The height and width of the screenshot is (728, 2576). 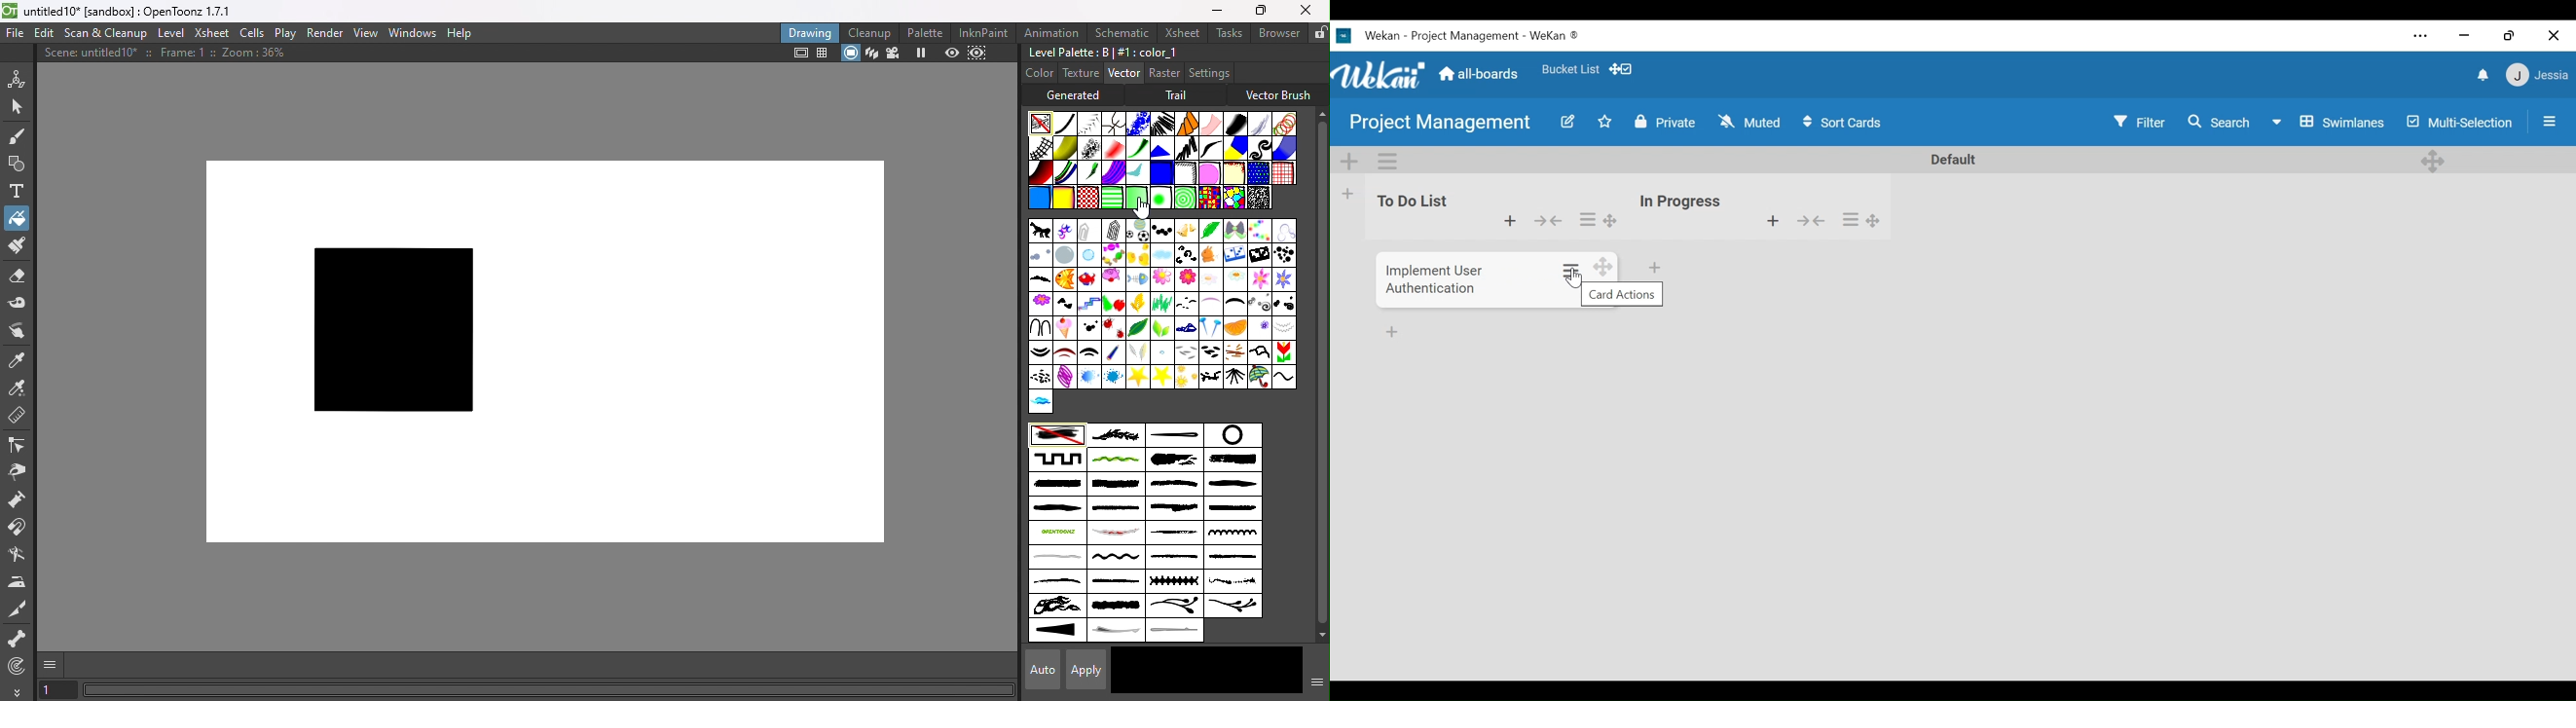 What do you see at coordinates (810, 32) in the screenshot?
I see `Drawing` at bounding box center [810, 32].